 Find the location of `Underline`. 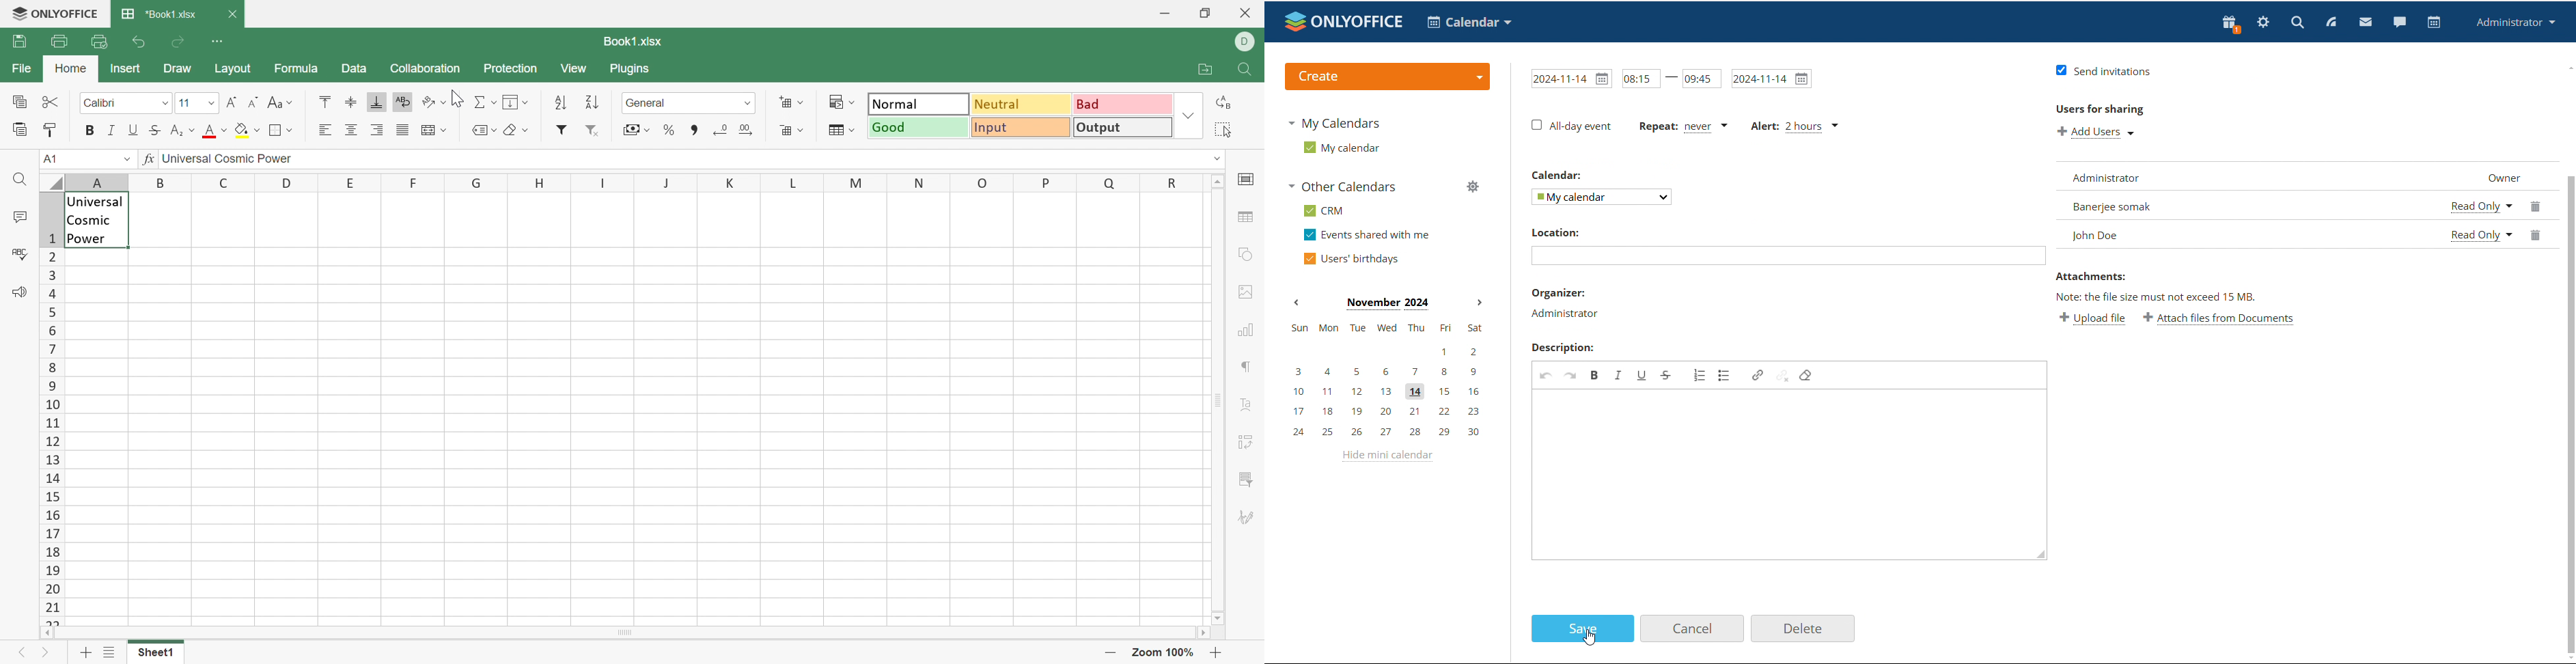

Underline is located at coordinates (132, 130).